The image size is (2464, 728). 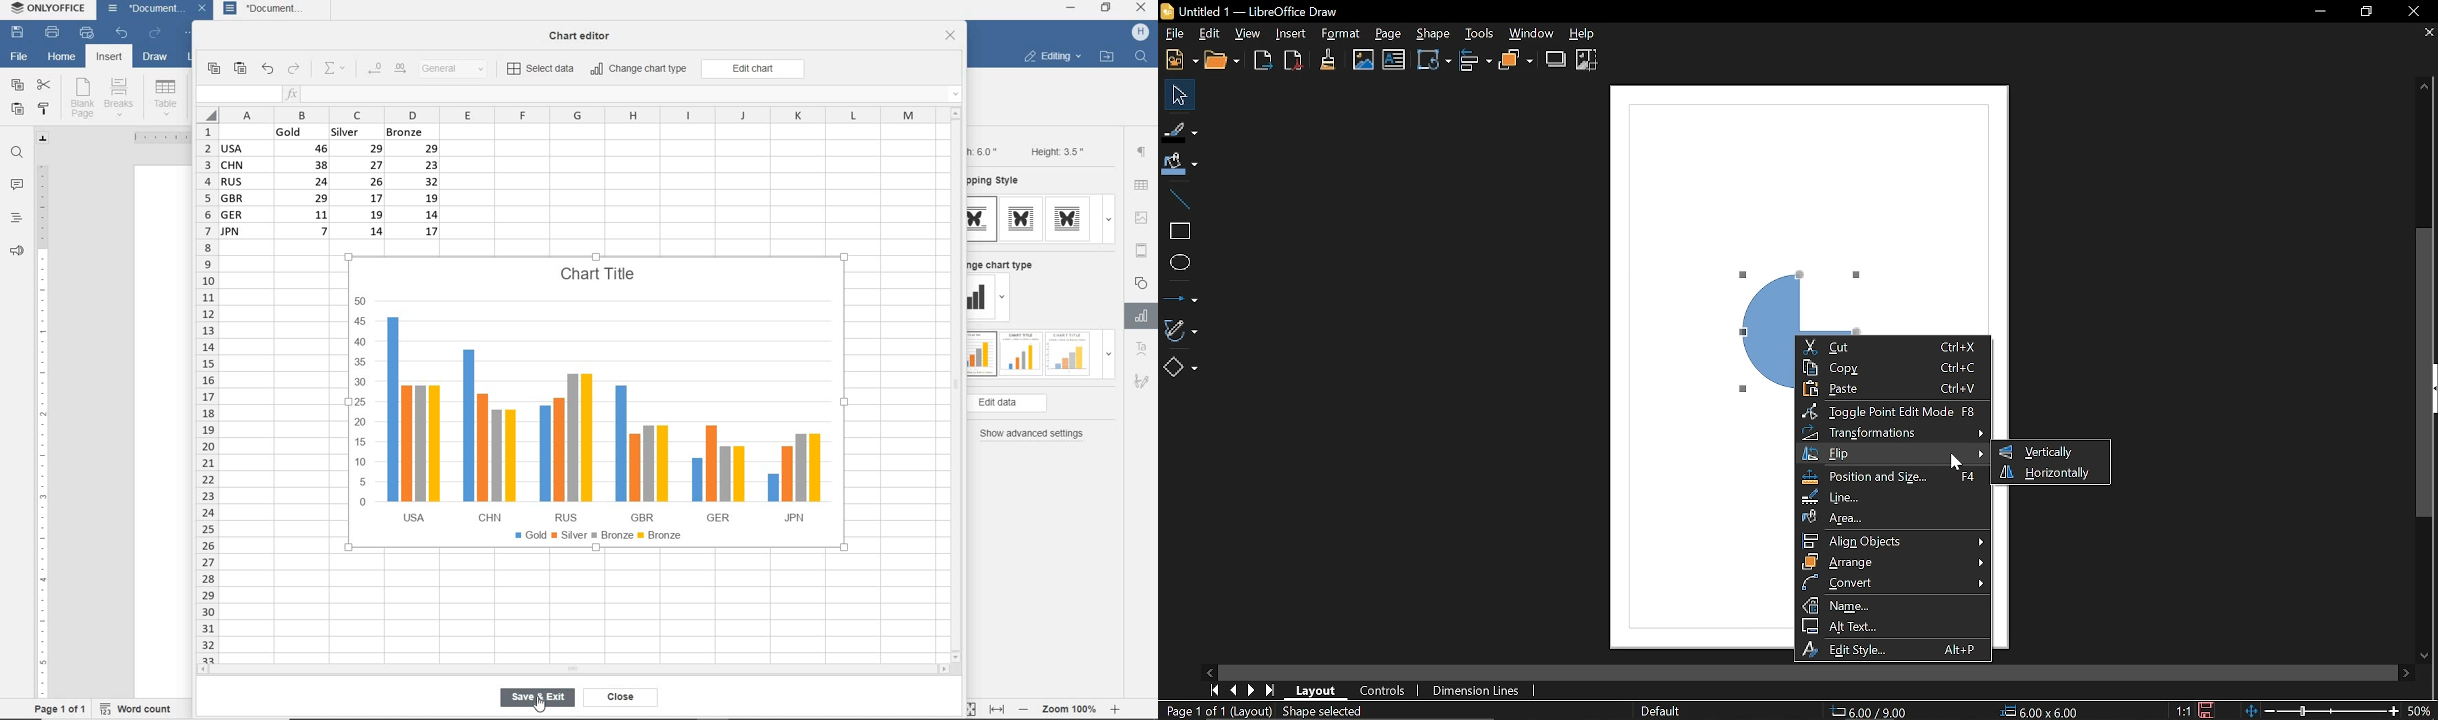 I want to click on number format, so click(x=459, y=70).